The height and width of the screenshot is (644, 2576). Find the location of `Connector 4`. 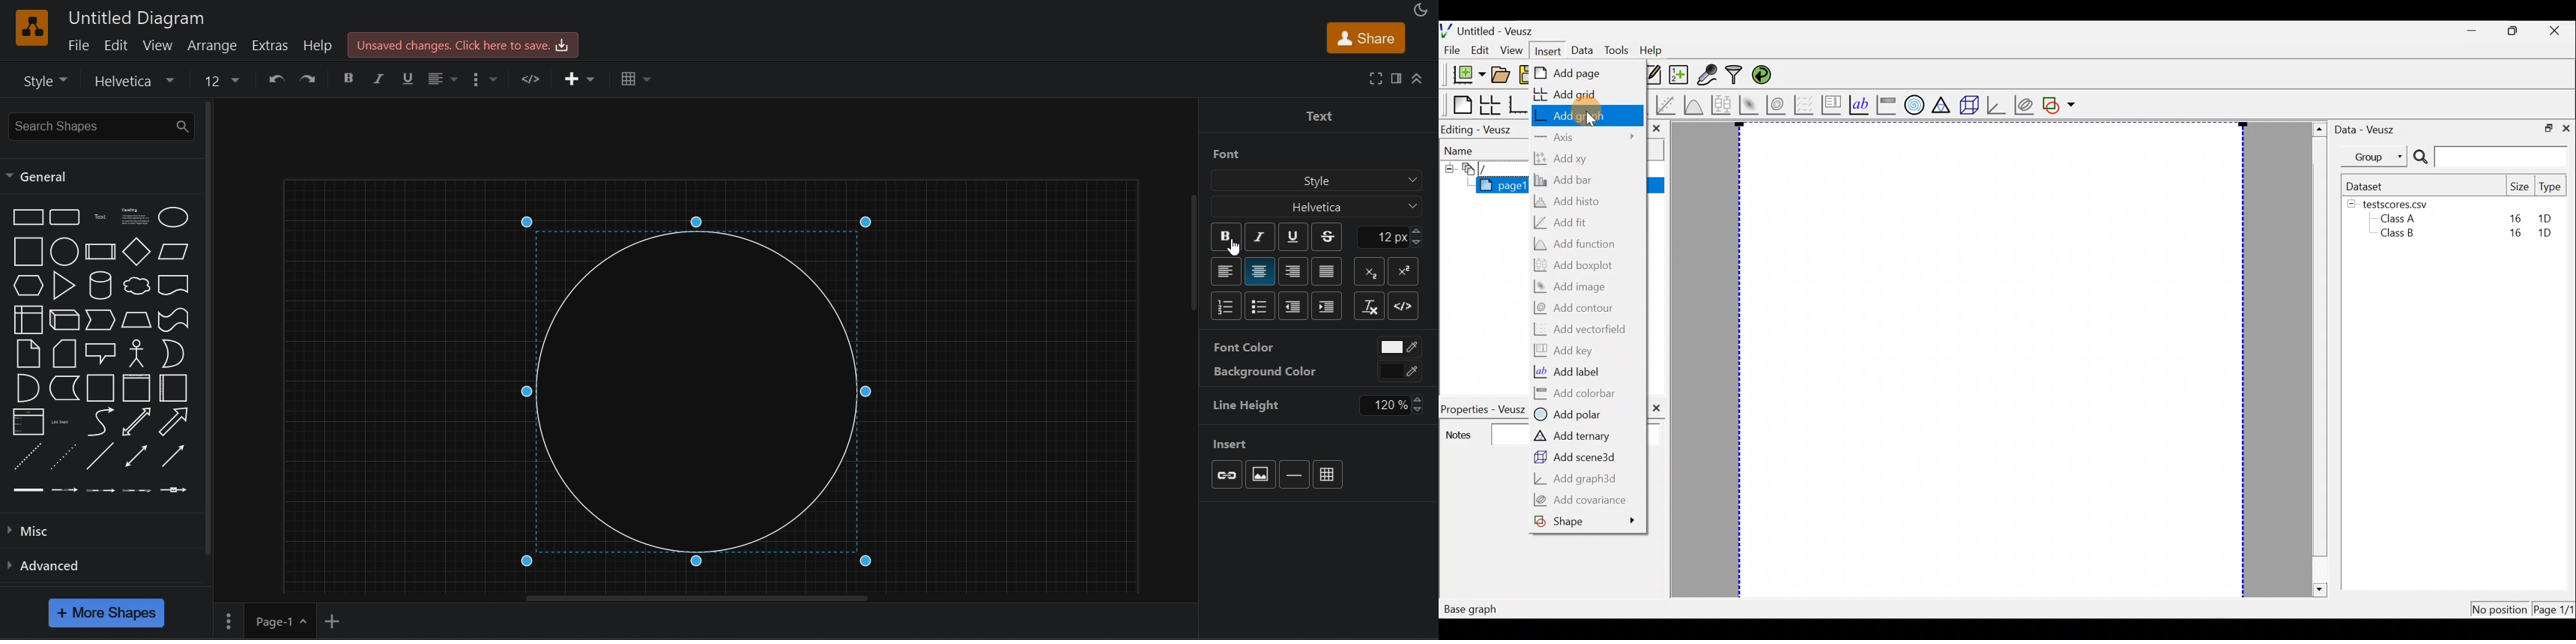

Connector 4 is located at coordinates (135, 490).